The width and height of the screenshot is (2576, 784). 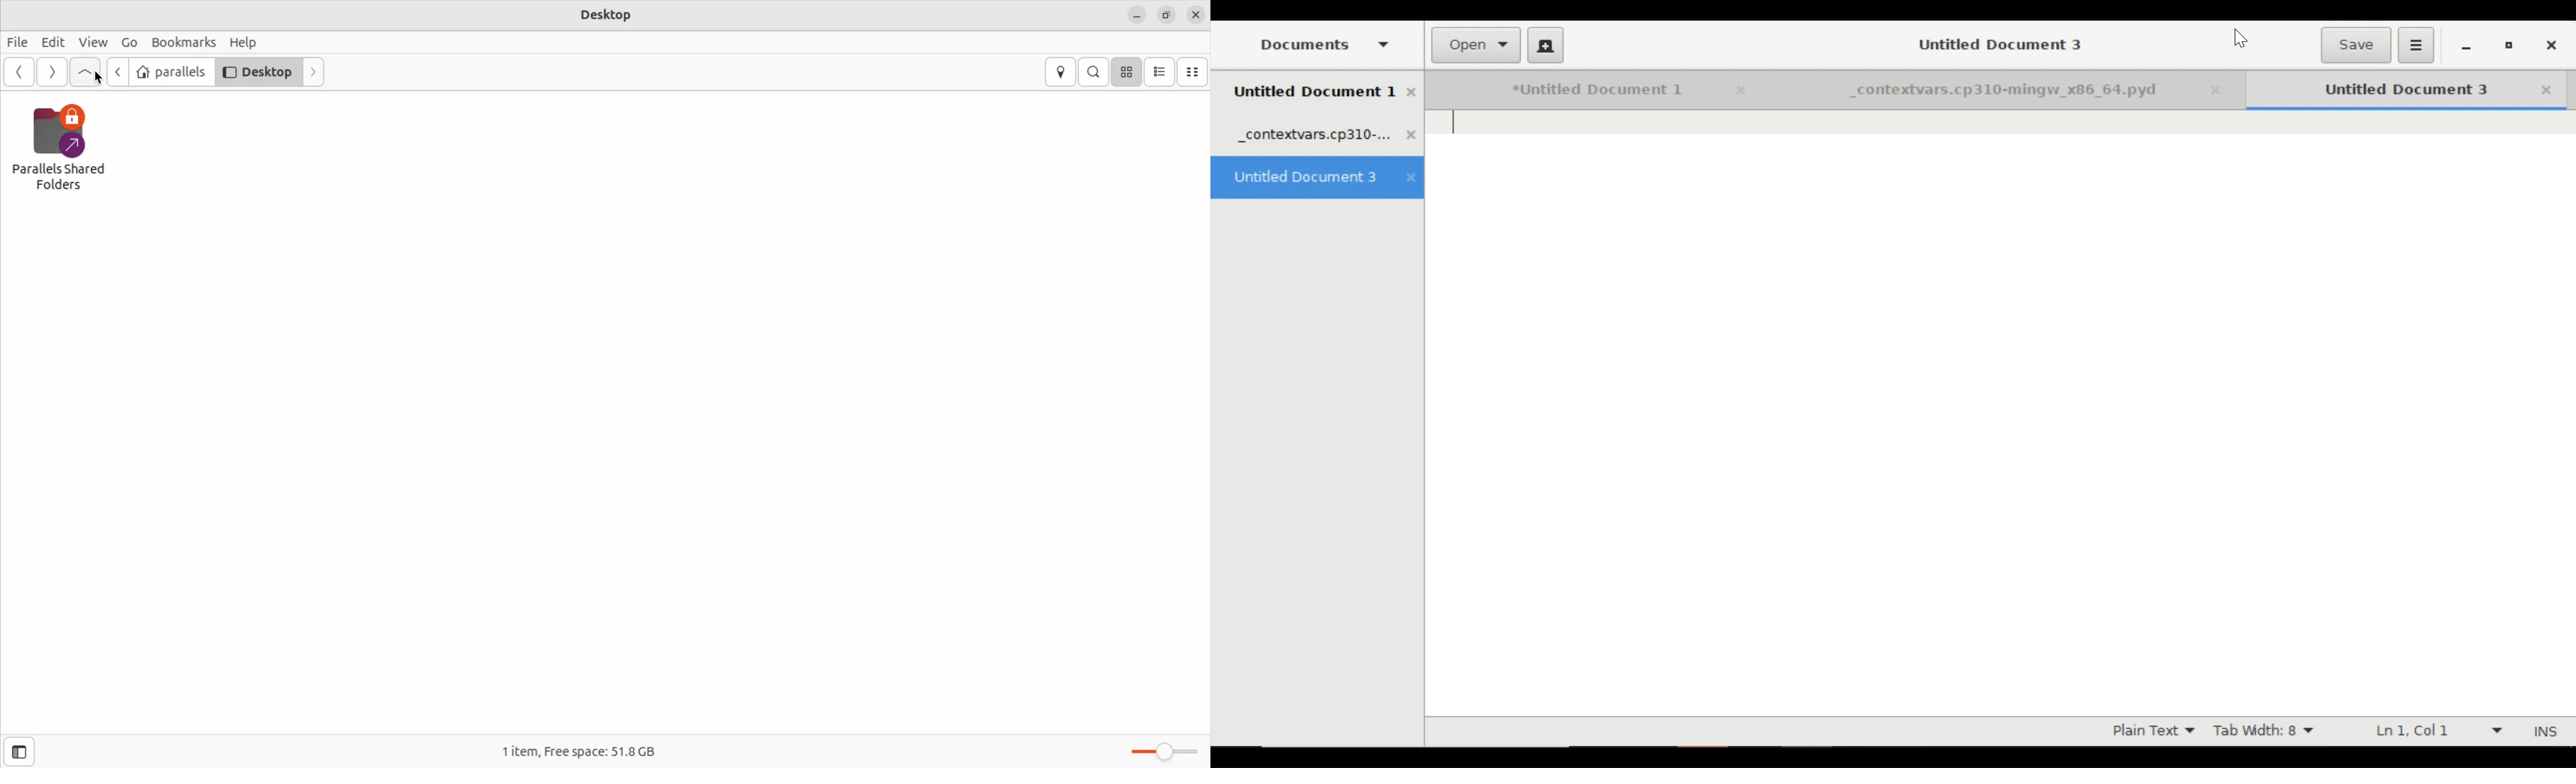 What do you see at coordinates (2355, 45) in the screenshot?
I see `Save` at bounding box center [2355, 45].